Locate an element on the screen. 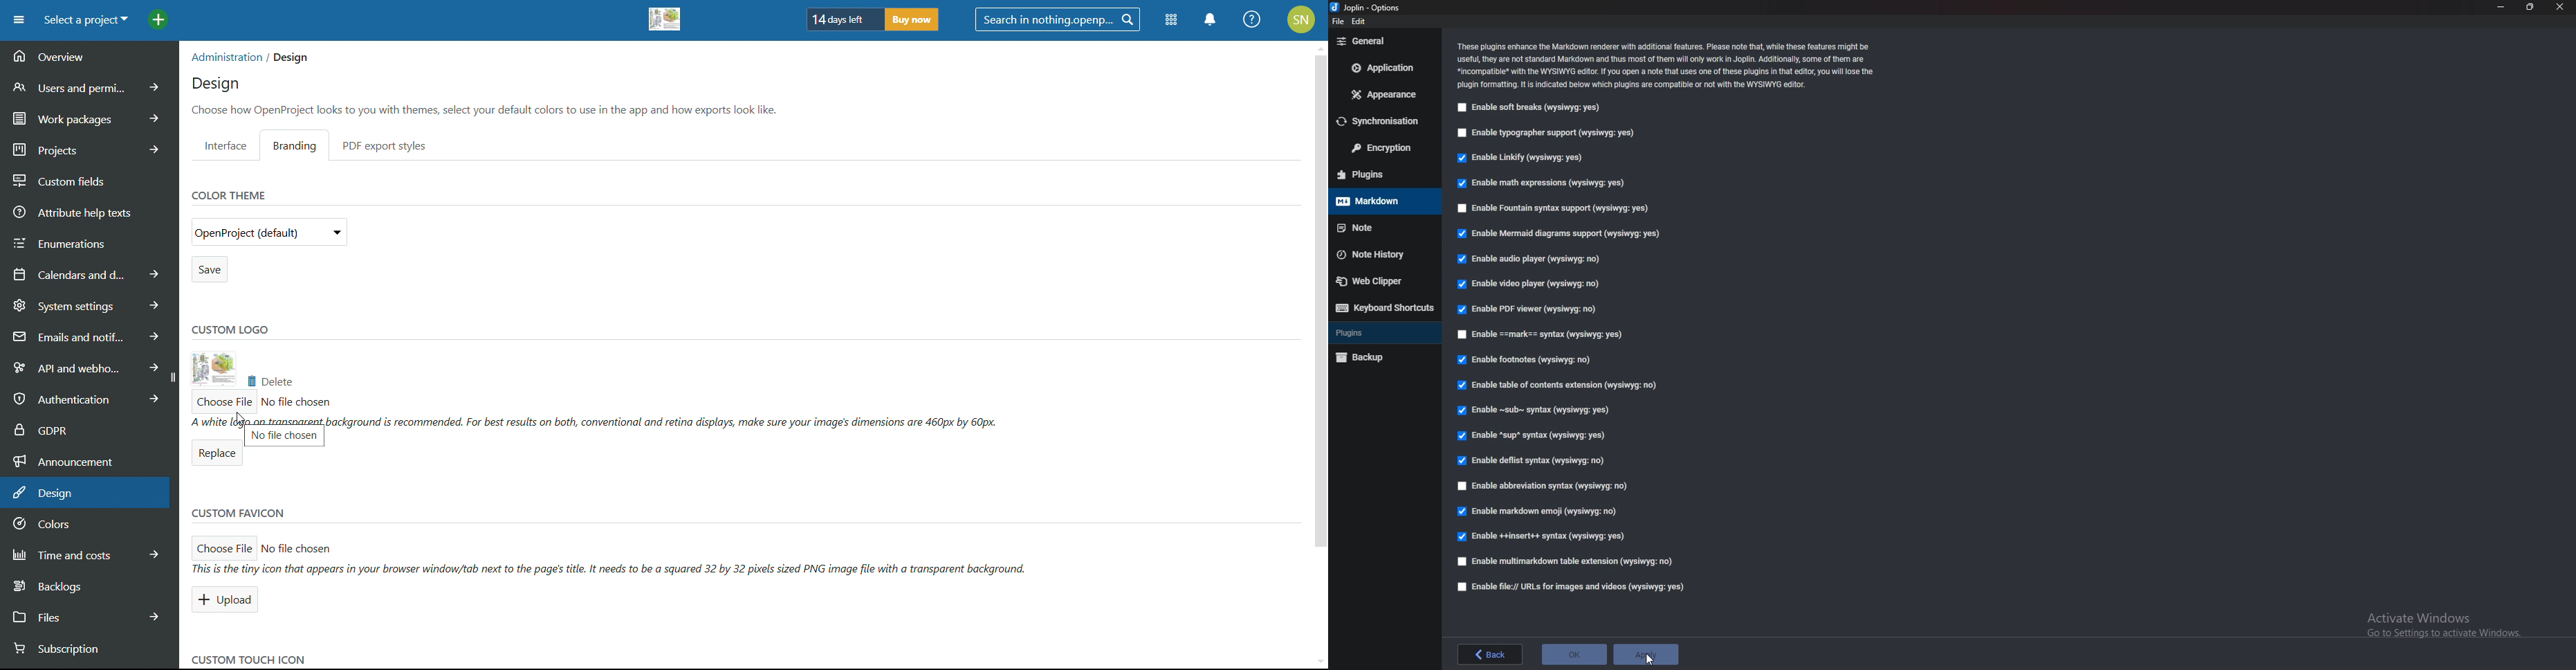 This screenshot has height=672, width=2576. Enable sub syntax is located at coordinates (1530, 413).